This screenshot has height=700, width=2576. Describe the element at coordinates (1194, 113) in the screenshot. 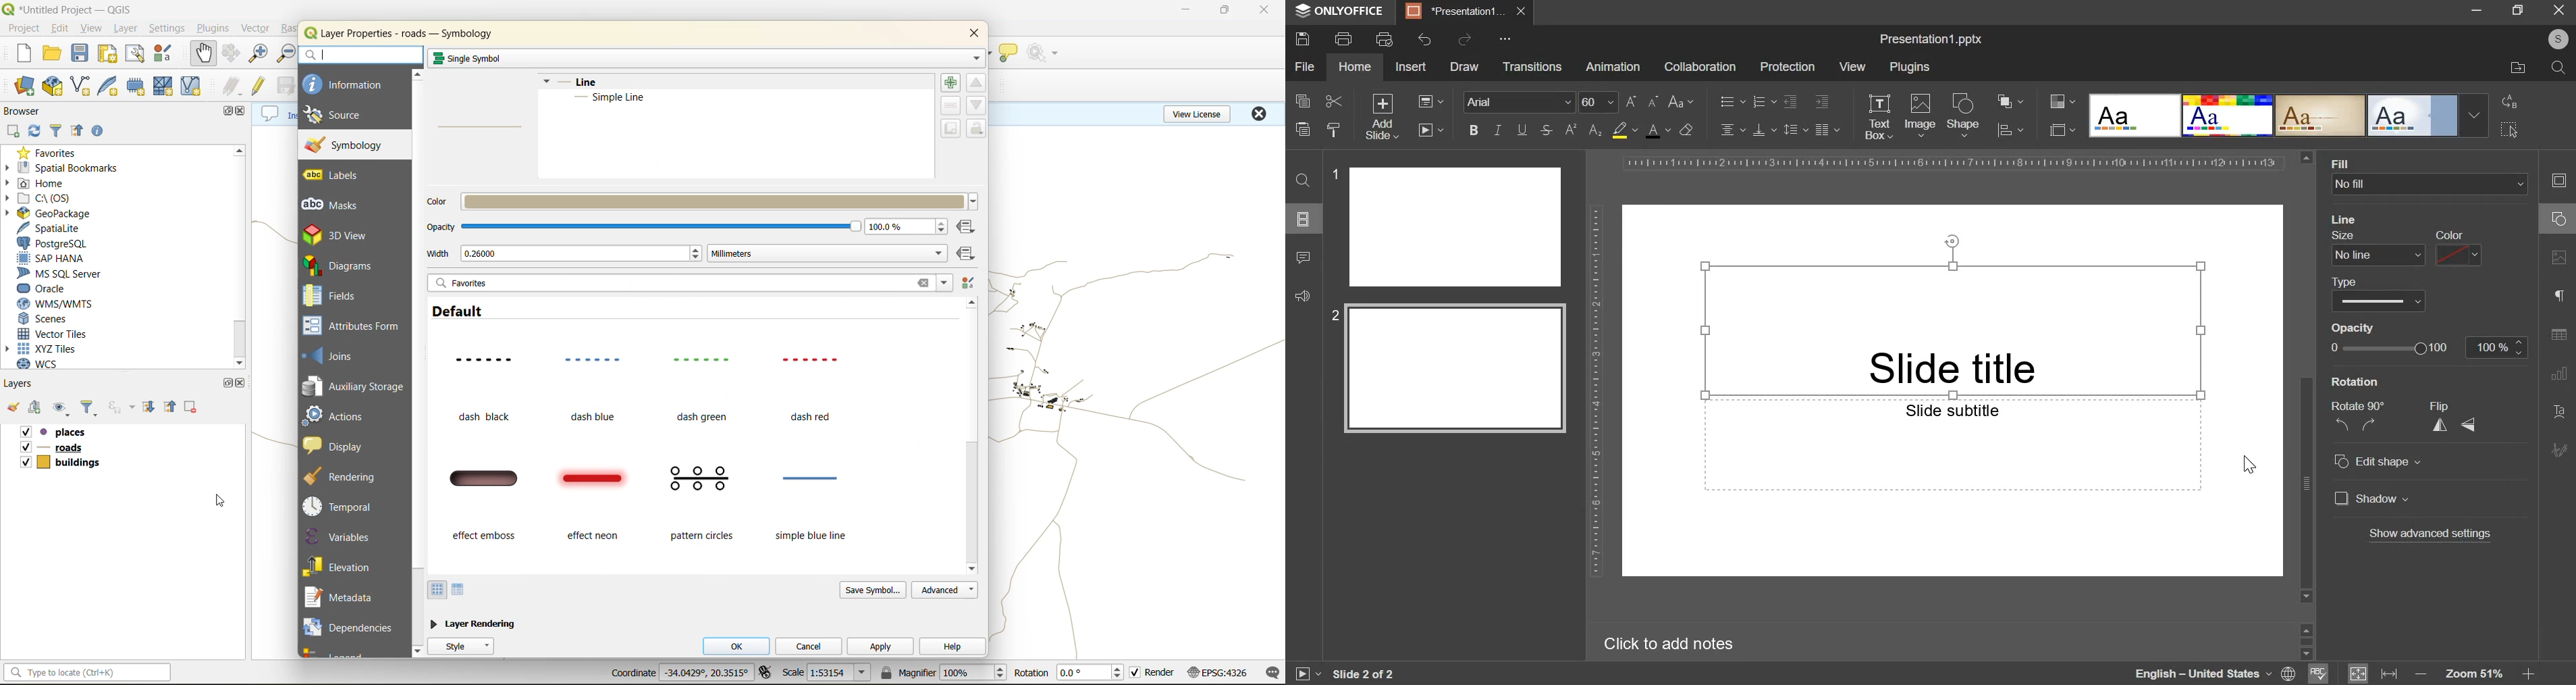

I see `view license` at that location.